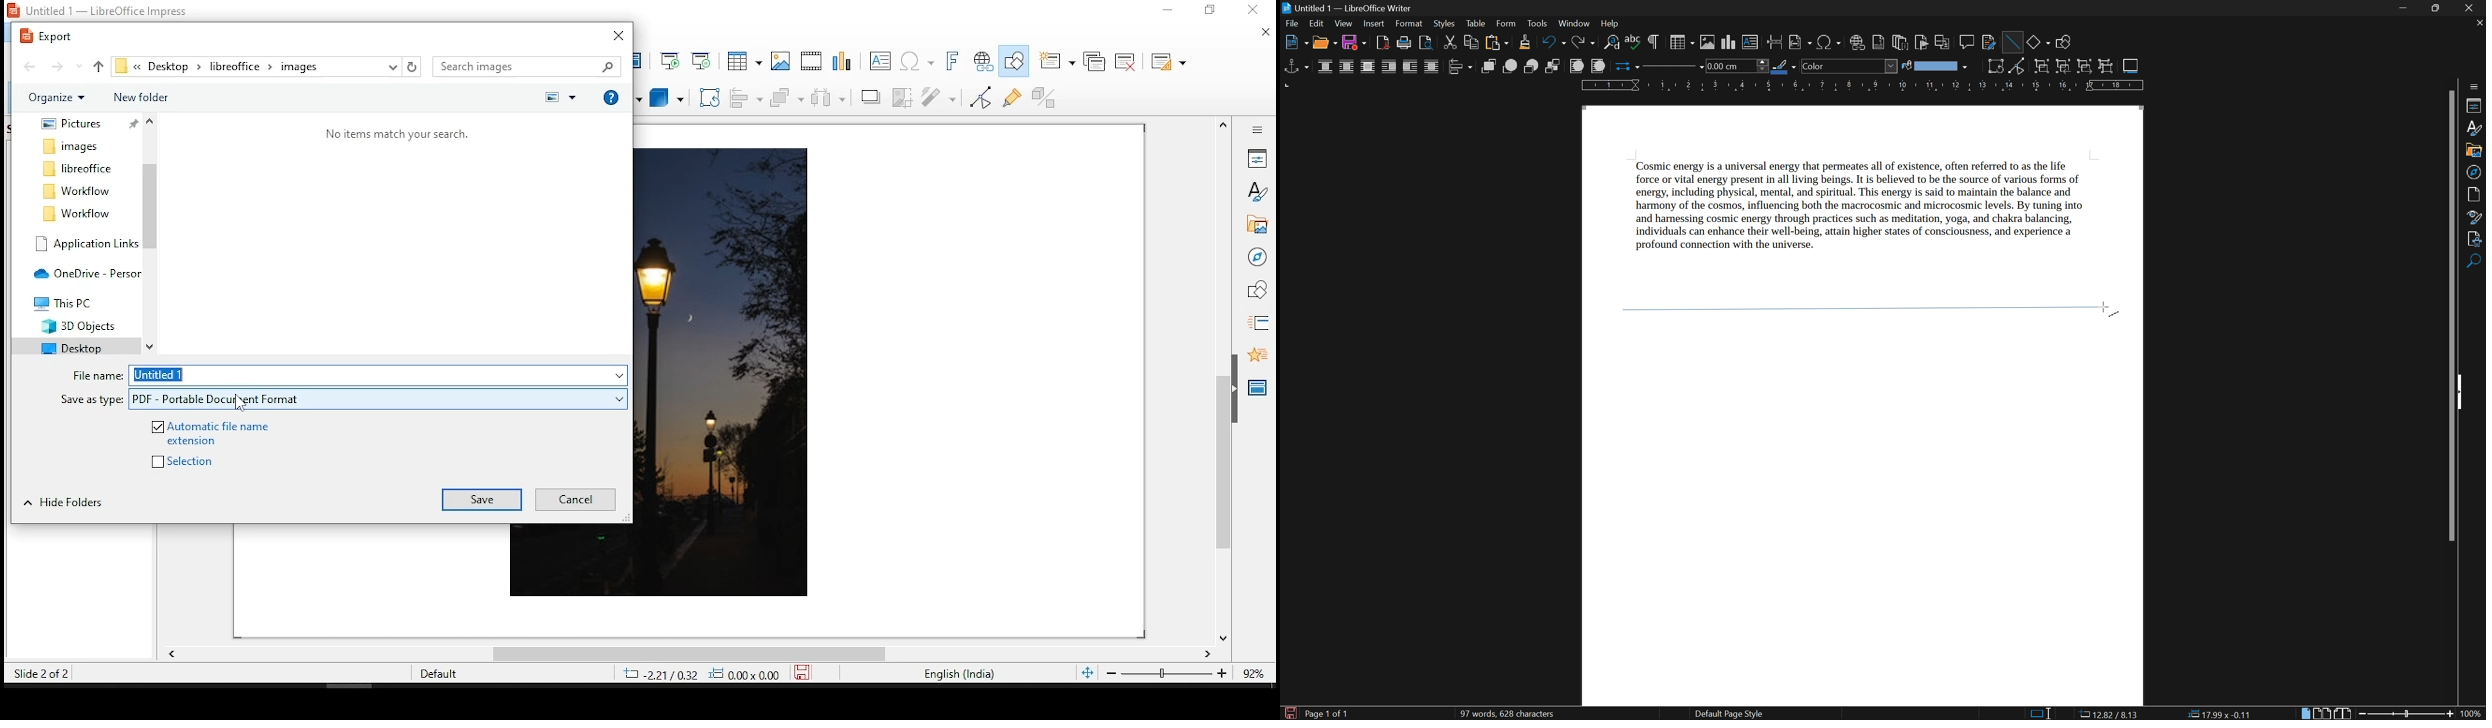 The height and width of the screenshot is (728, 2492). Describe the element at coordinates (2106, 66) in the screenshot. I see `ungroup` at that location.